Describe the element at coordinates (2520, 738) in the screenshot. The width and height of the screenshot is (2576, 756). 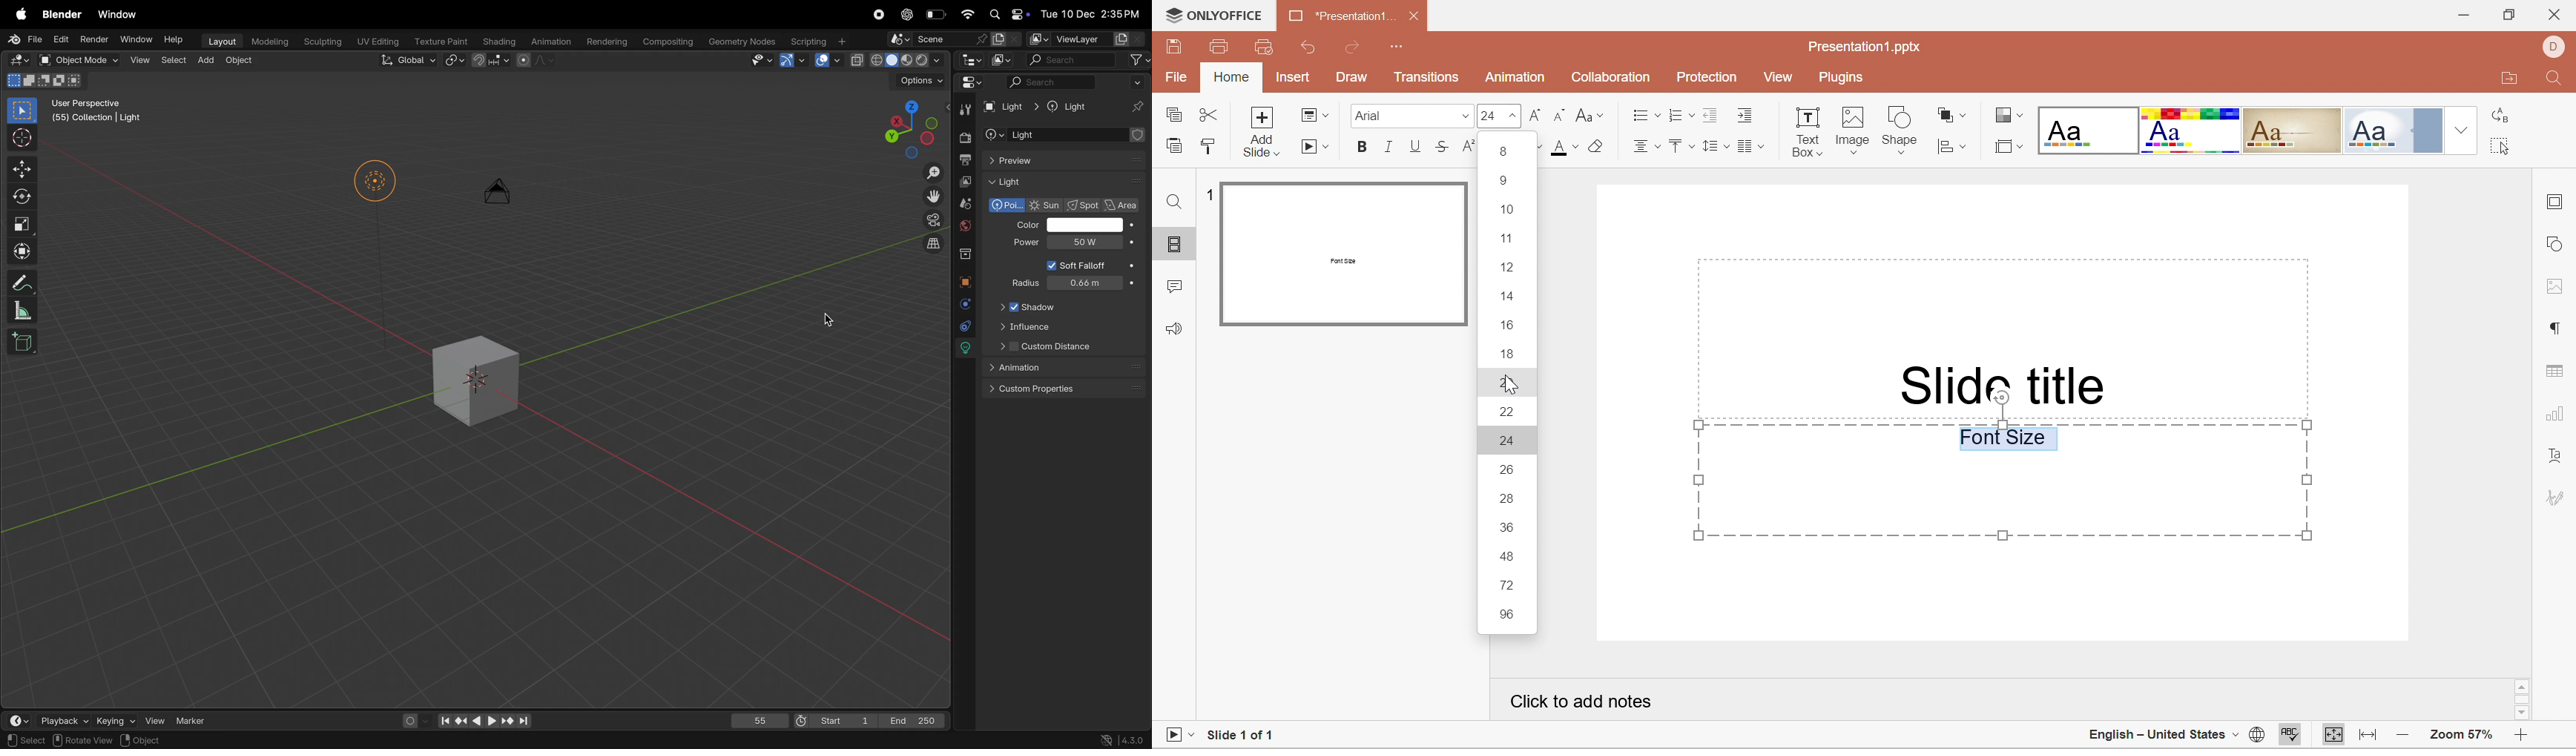
I see `Zoom in` at that location.